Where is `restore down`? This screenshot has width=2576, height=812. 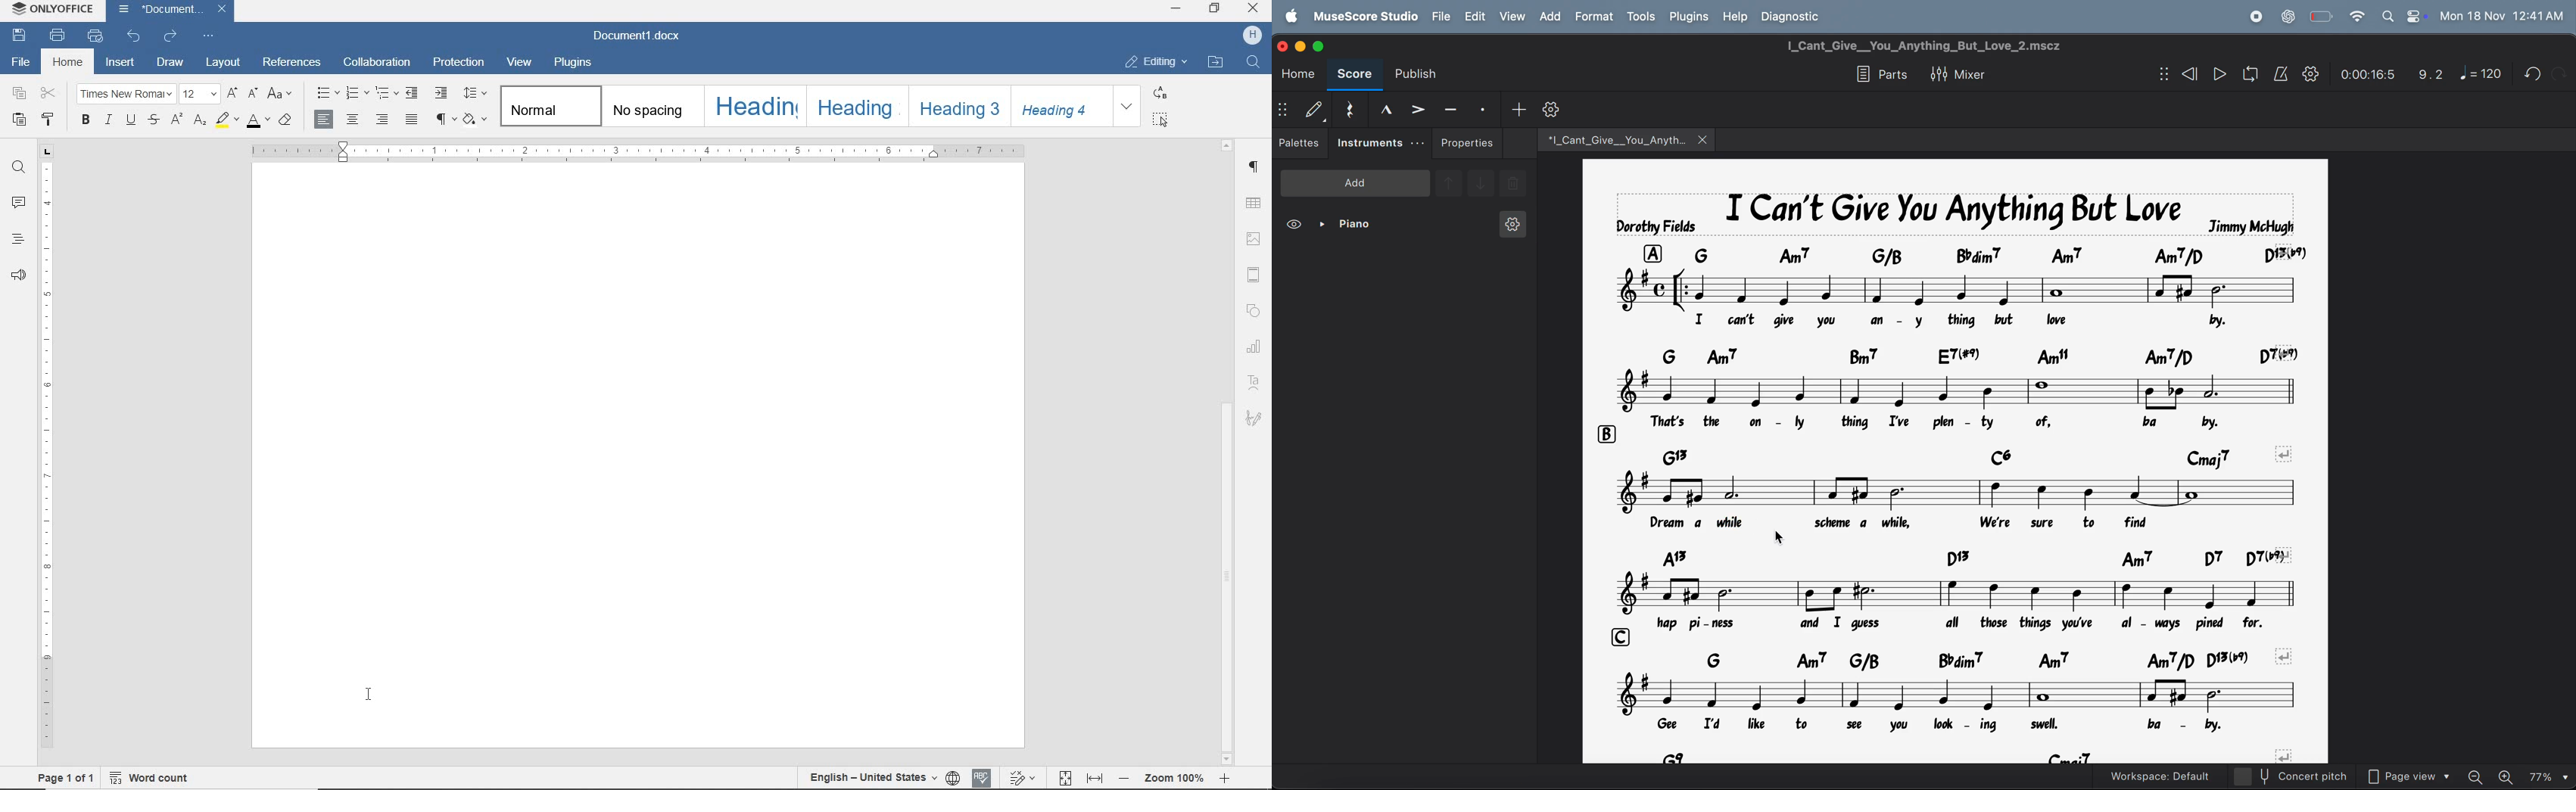
restore down is located at coordinates (1216, 10).